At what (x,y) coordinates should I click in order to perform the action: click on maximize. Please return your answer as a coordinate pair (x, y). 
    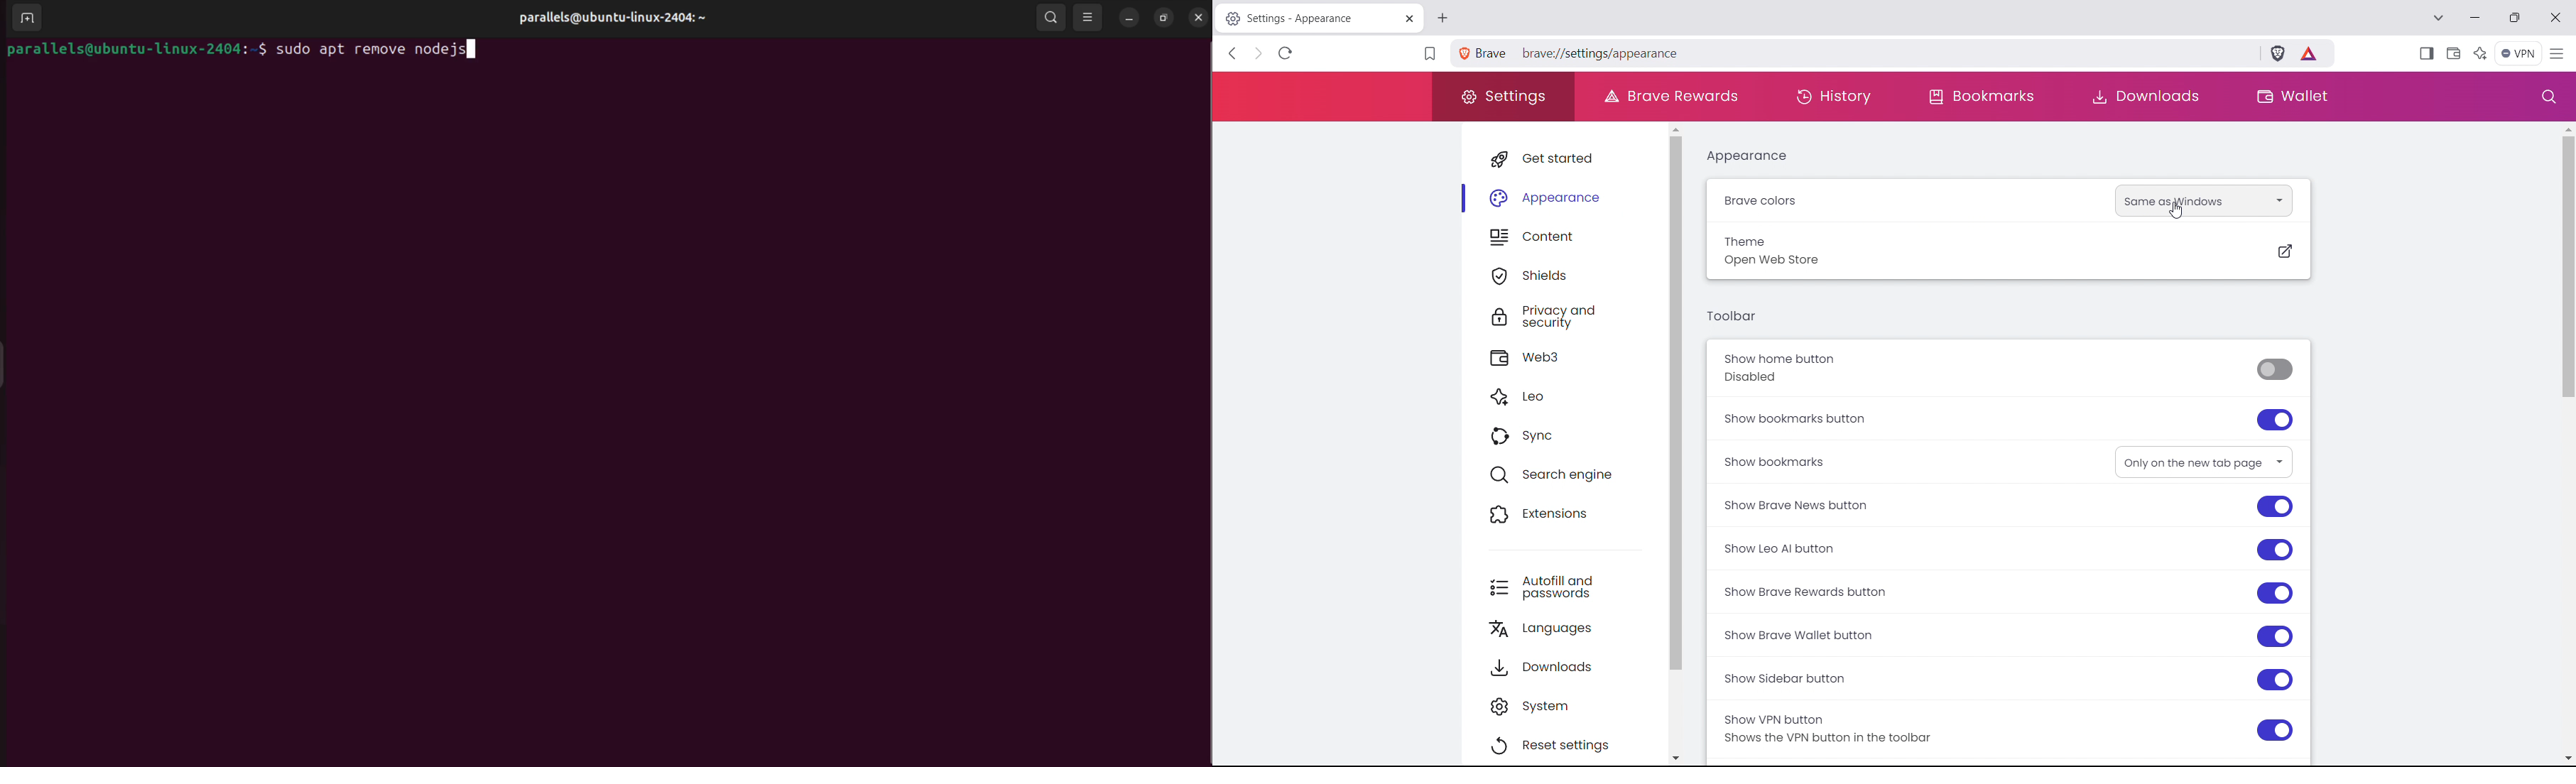
    Looking at the image, I should click on (2516, 18).